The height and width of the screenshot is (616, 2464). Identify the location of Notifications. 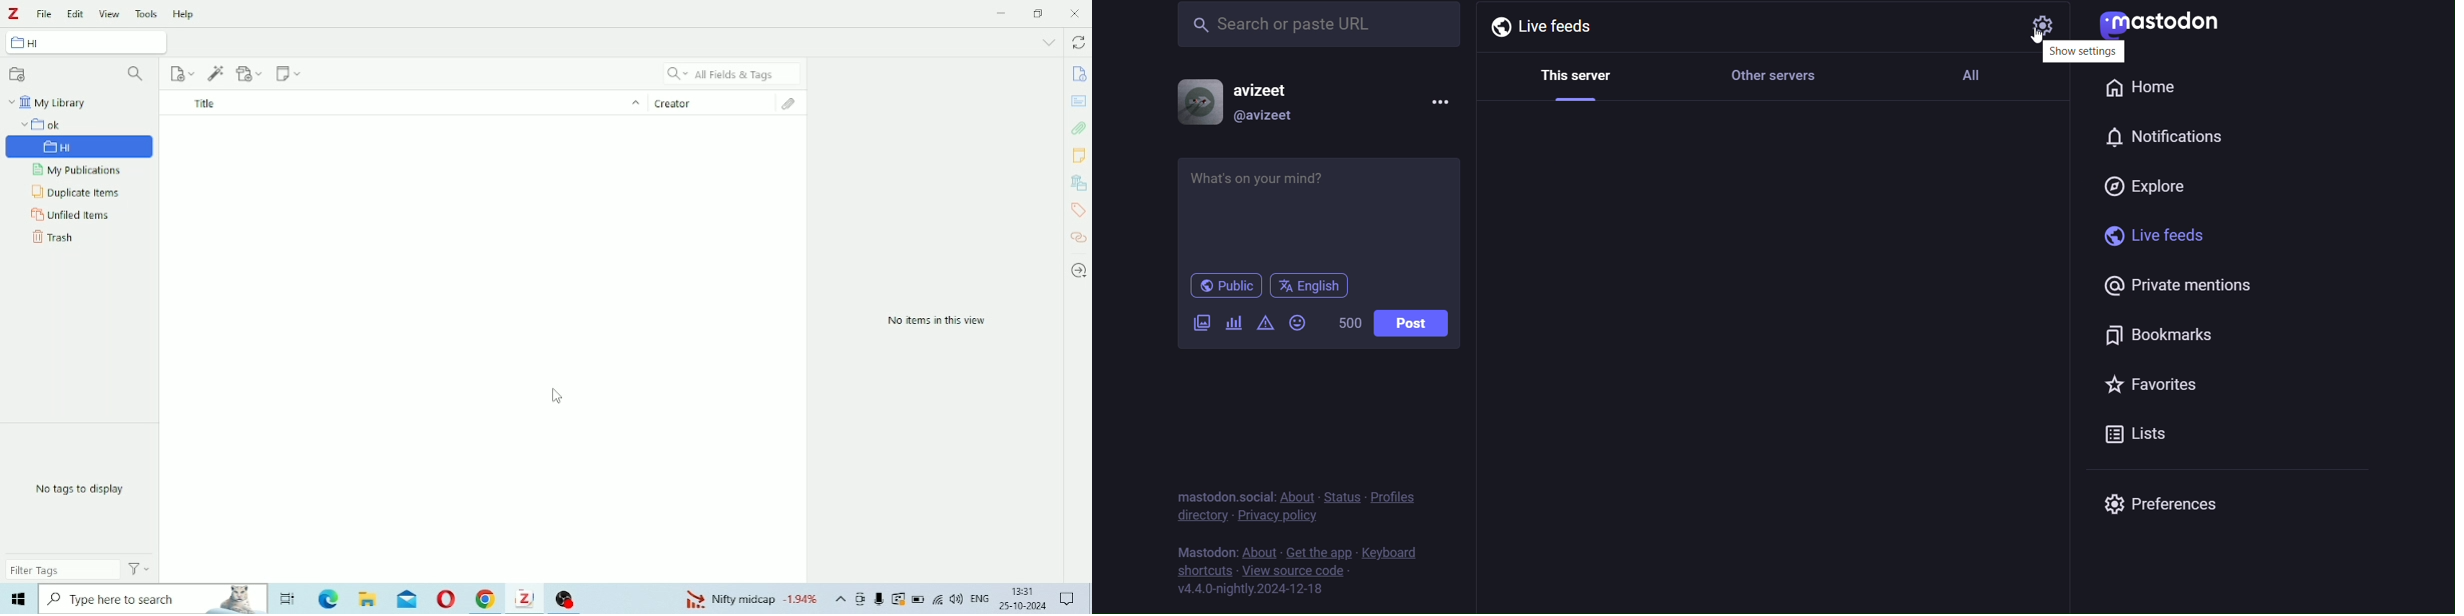
(1067, 596).